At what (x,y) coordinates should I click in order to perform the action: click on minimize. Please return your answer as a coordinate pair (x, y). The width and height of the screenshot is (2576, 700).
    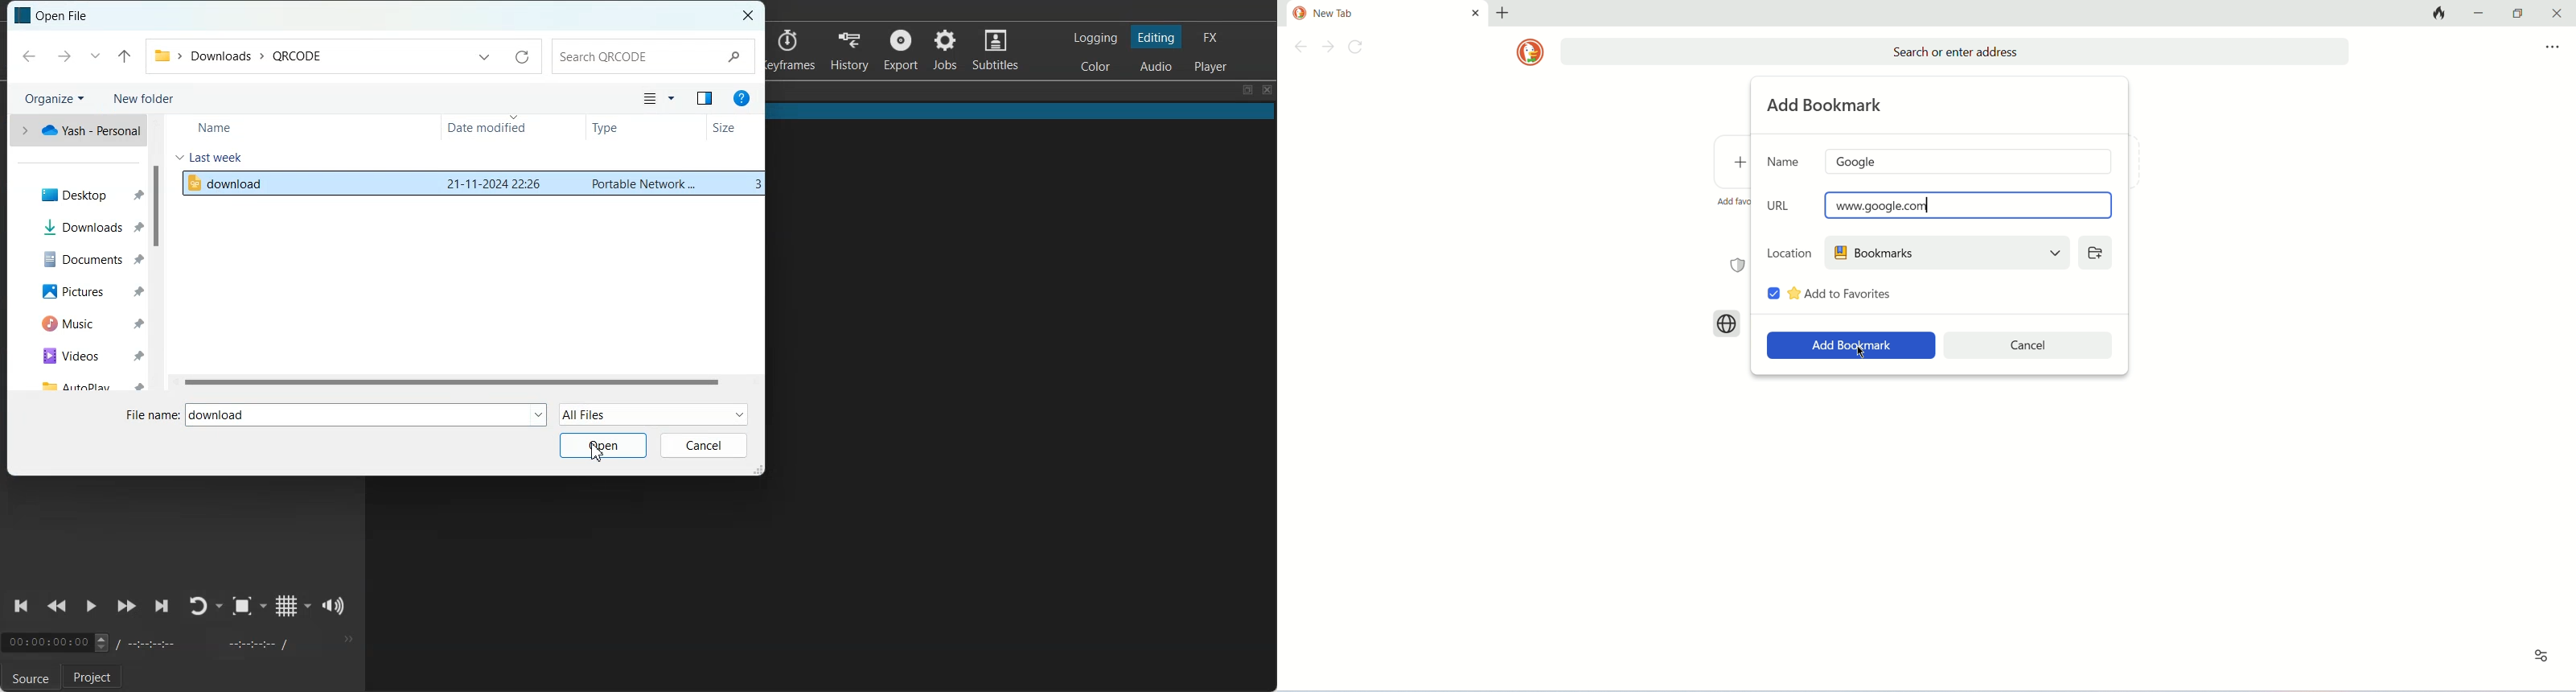
    Looking at the image, I should click on (2482, 12).